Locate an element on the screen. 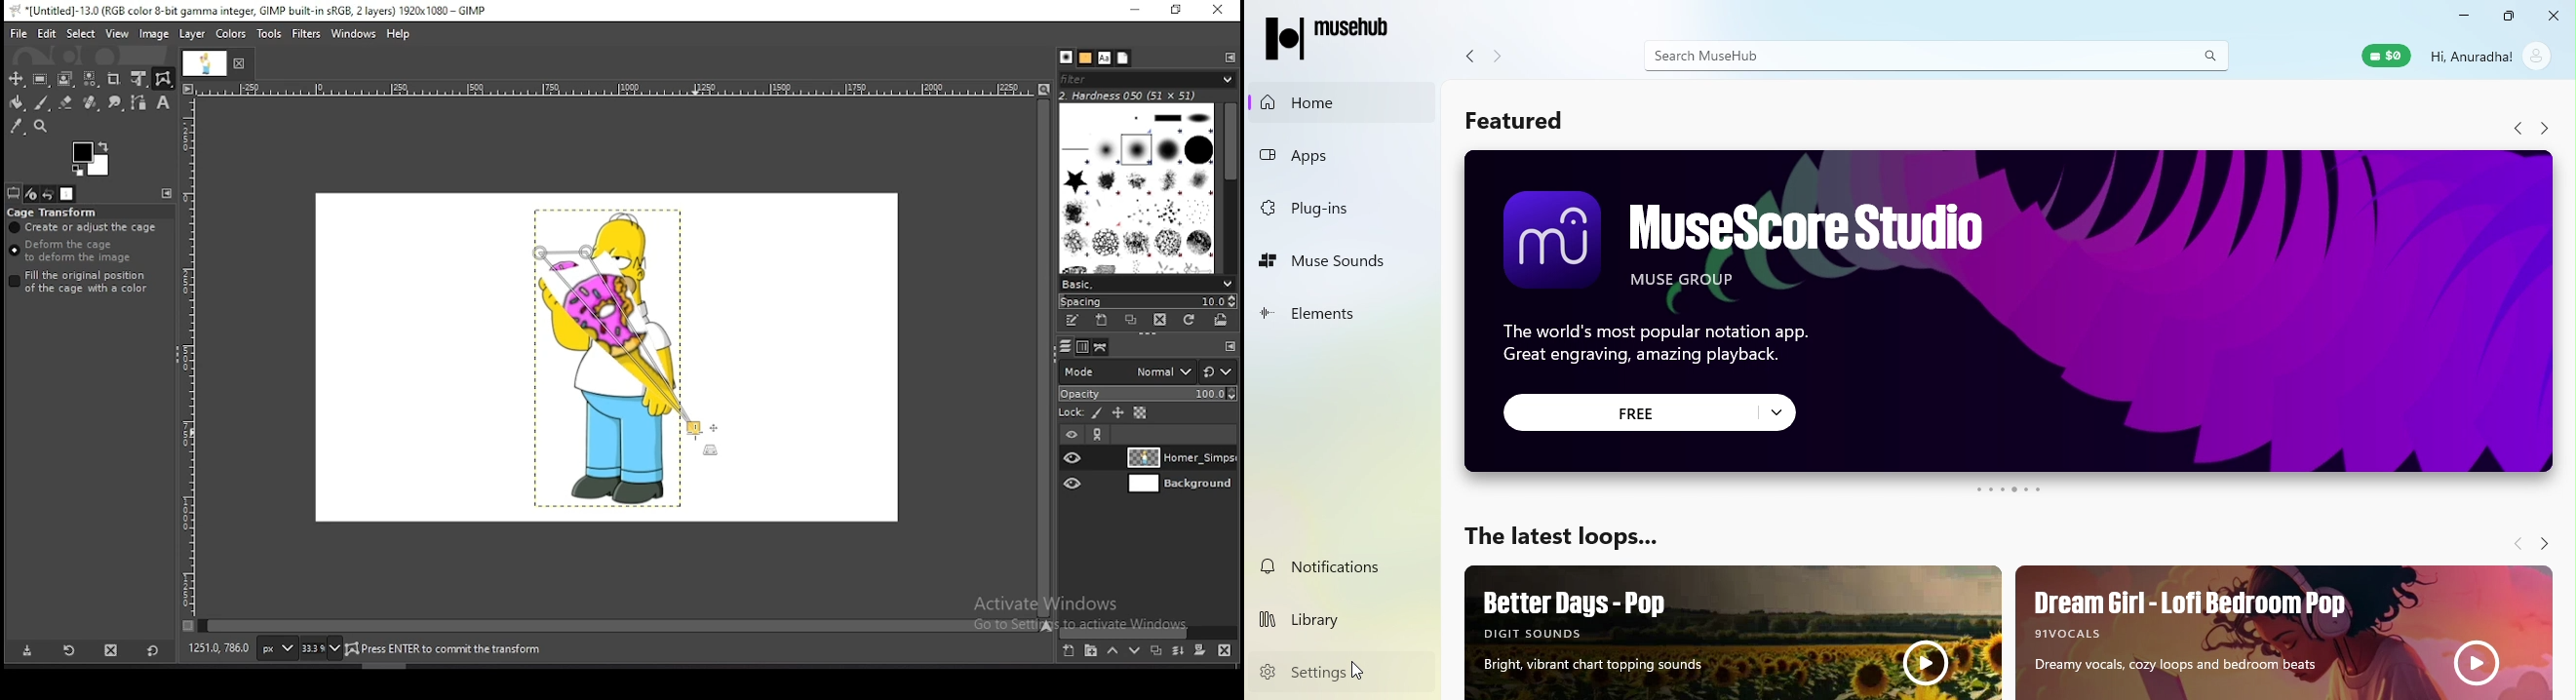 Image resolution: width=2576 pixels, height=700 pixels. unified transform tool is located at coordinates (139, 79).